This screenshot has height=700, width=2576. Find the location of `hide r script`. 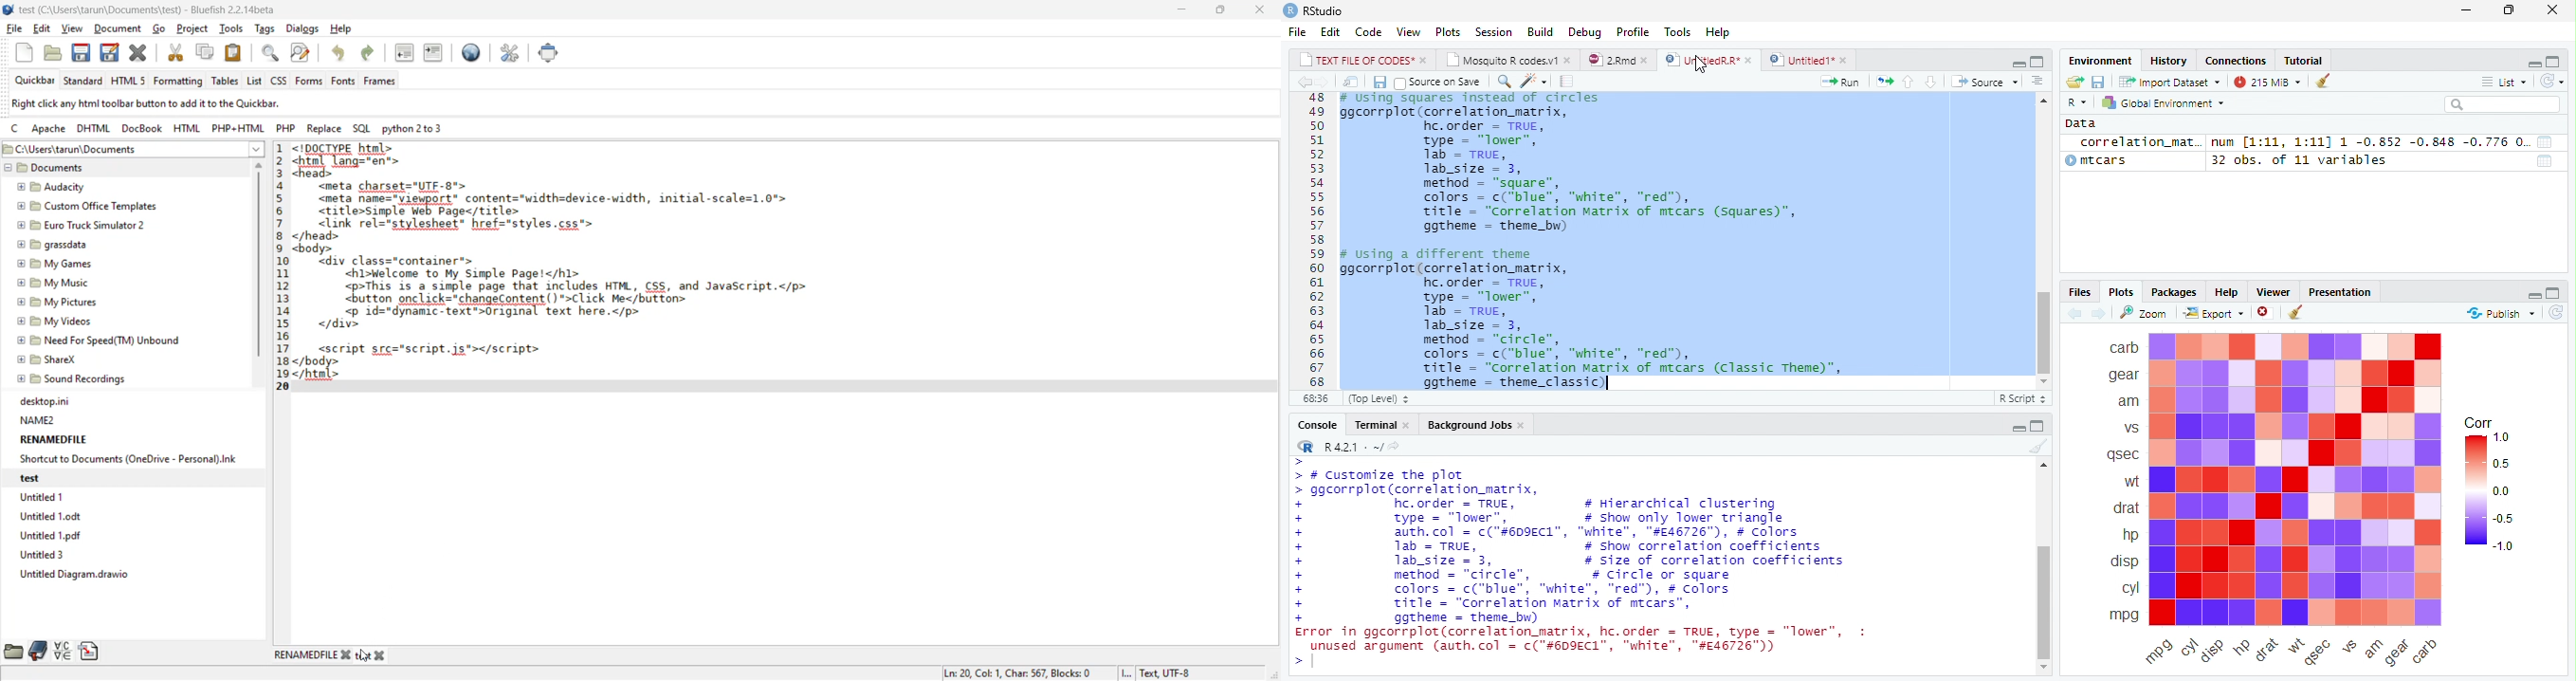

hide r script is located at coordinates (2533, 63).